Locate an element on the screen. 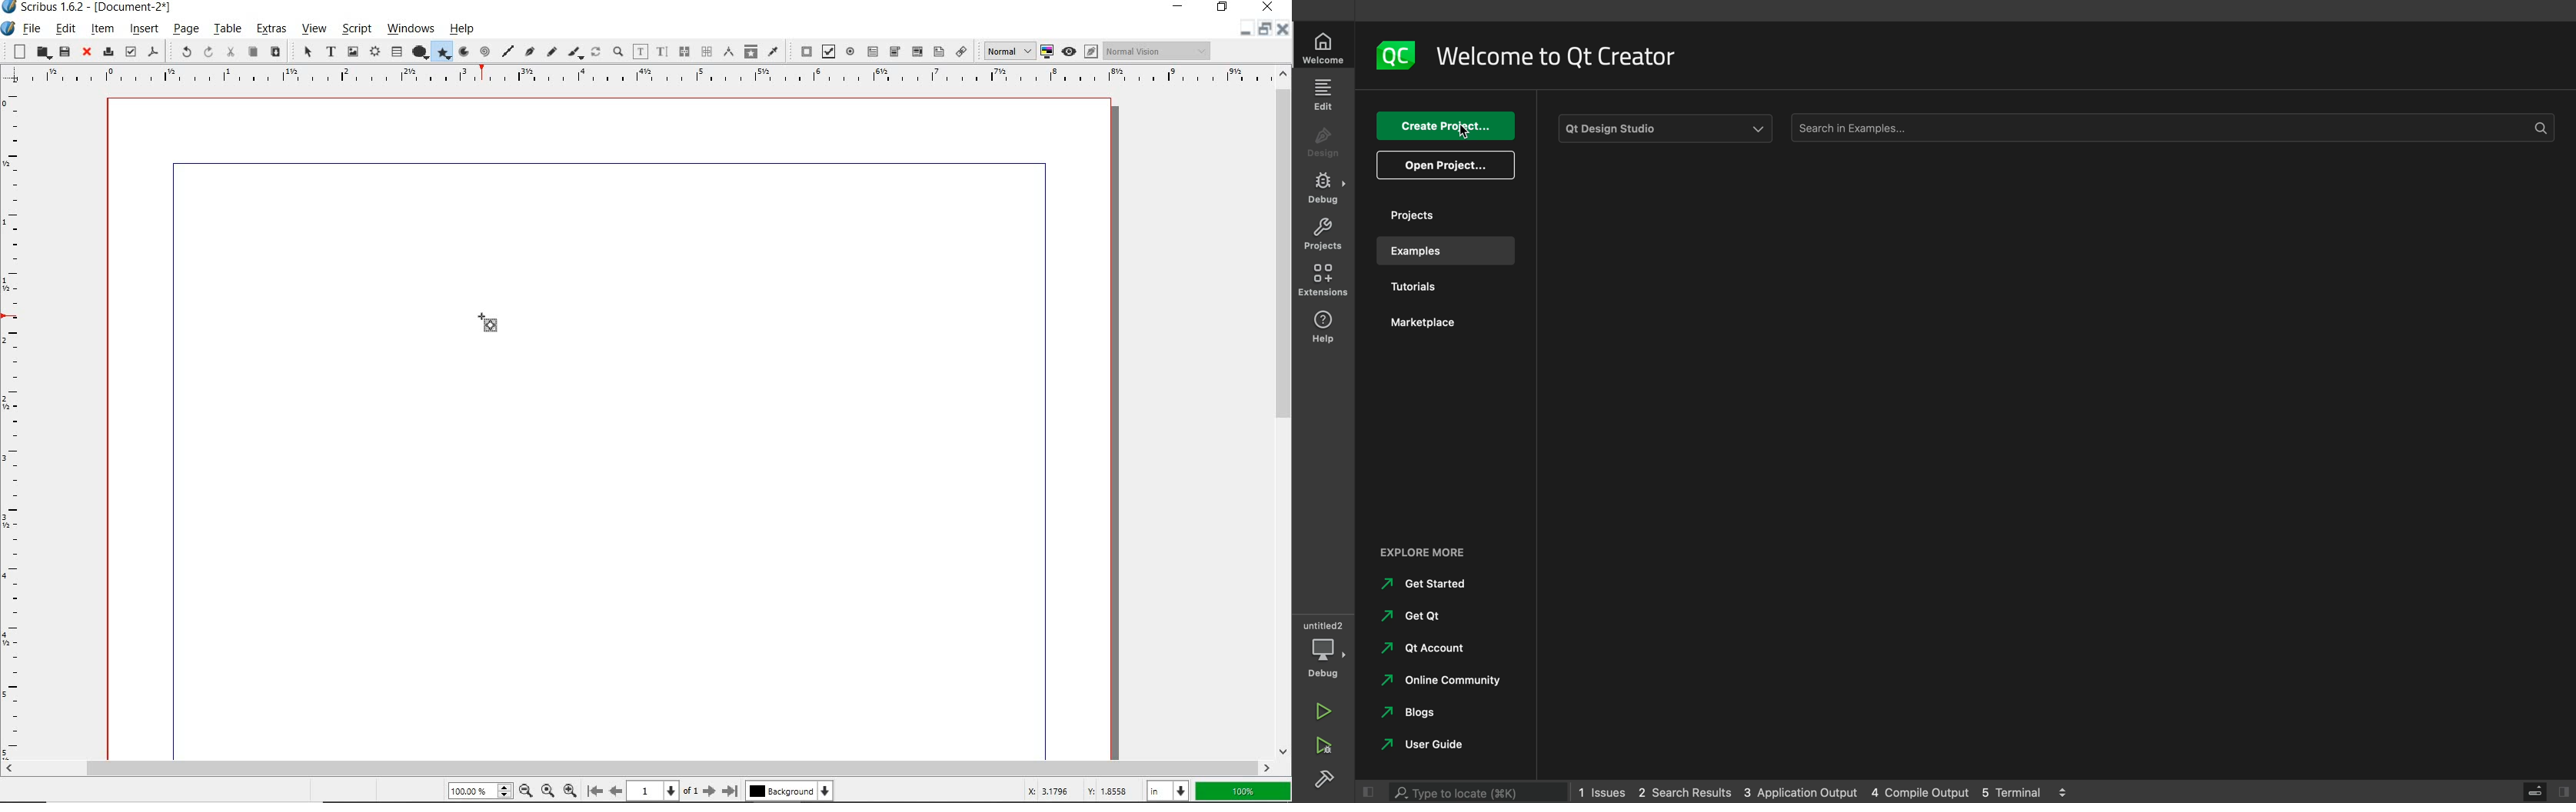 This screenshot has height=812, width=2576. line is located at coordinates (507, 48).